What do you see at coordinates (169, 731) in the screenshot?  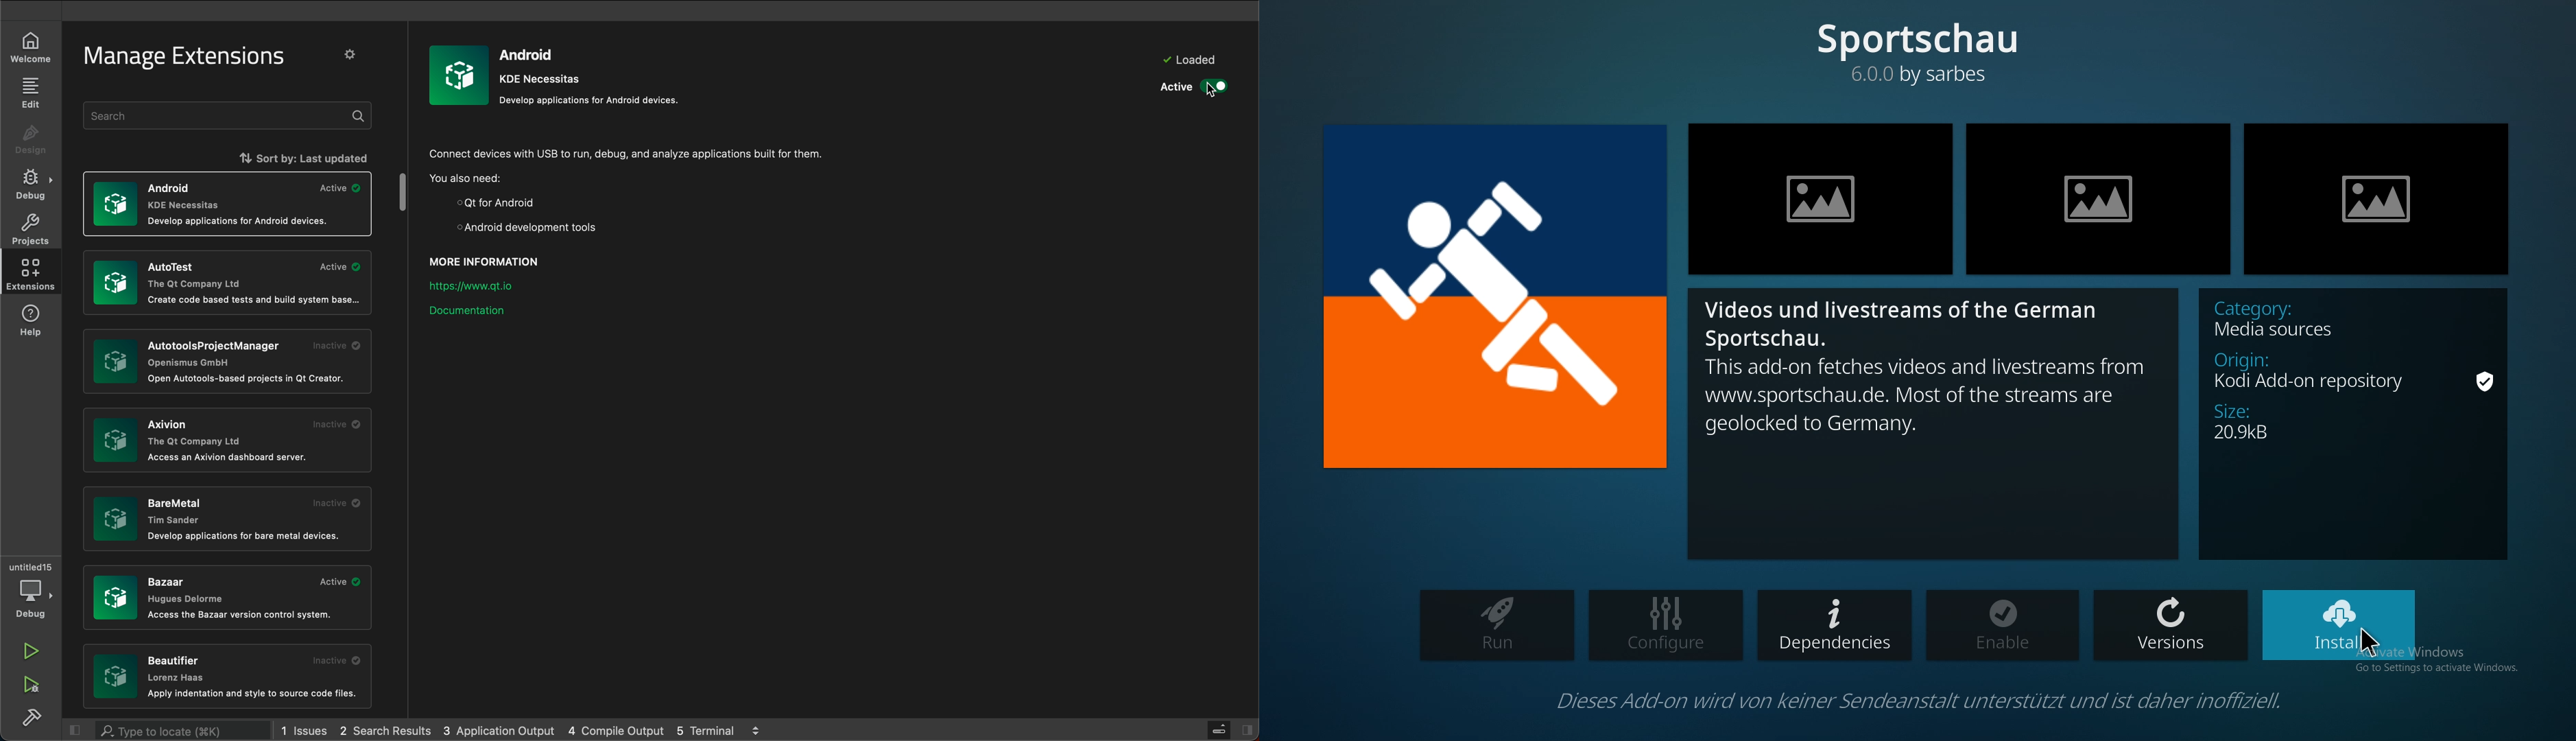 I see `search` at bounding box center [169, 731].